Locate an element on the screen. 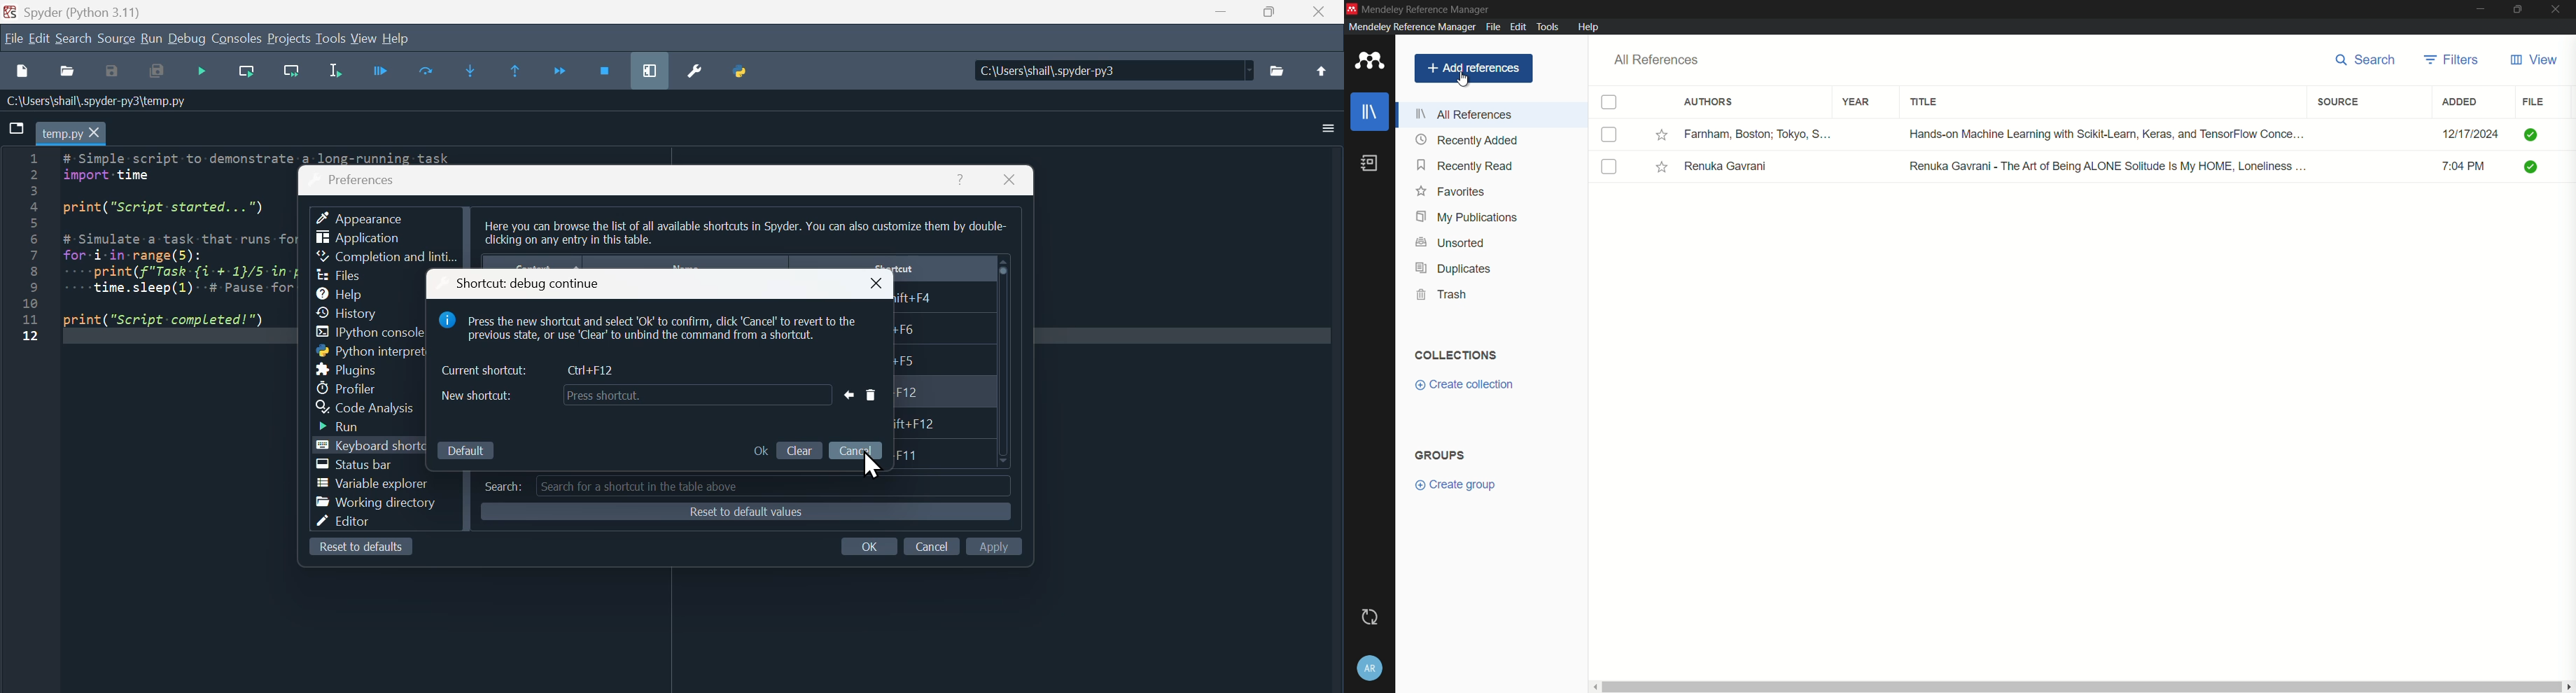  mendeley reference manager is located at coordinates (1427, 10).